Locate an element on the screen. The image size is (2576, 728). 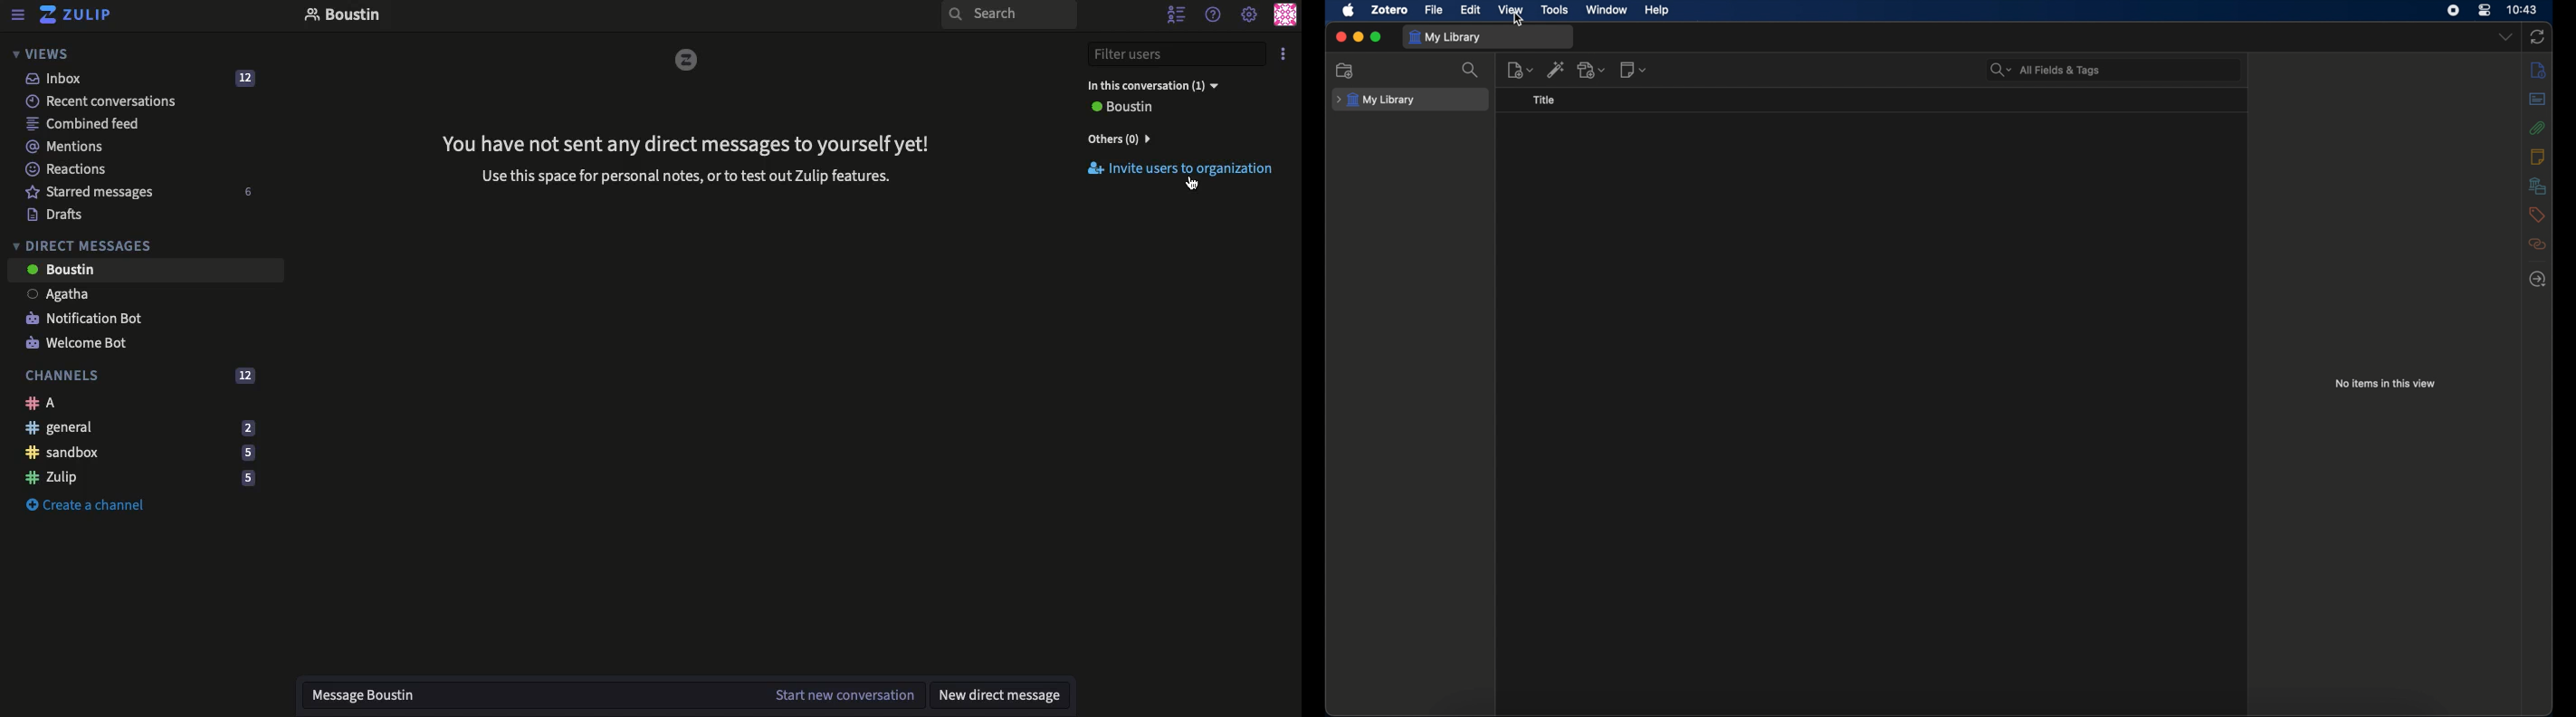
view is located at coordinates (1510, 10).